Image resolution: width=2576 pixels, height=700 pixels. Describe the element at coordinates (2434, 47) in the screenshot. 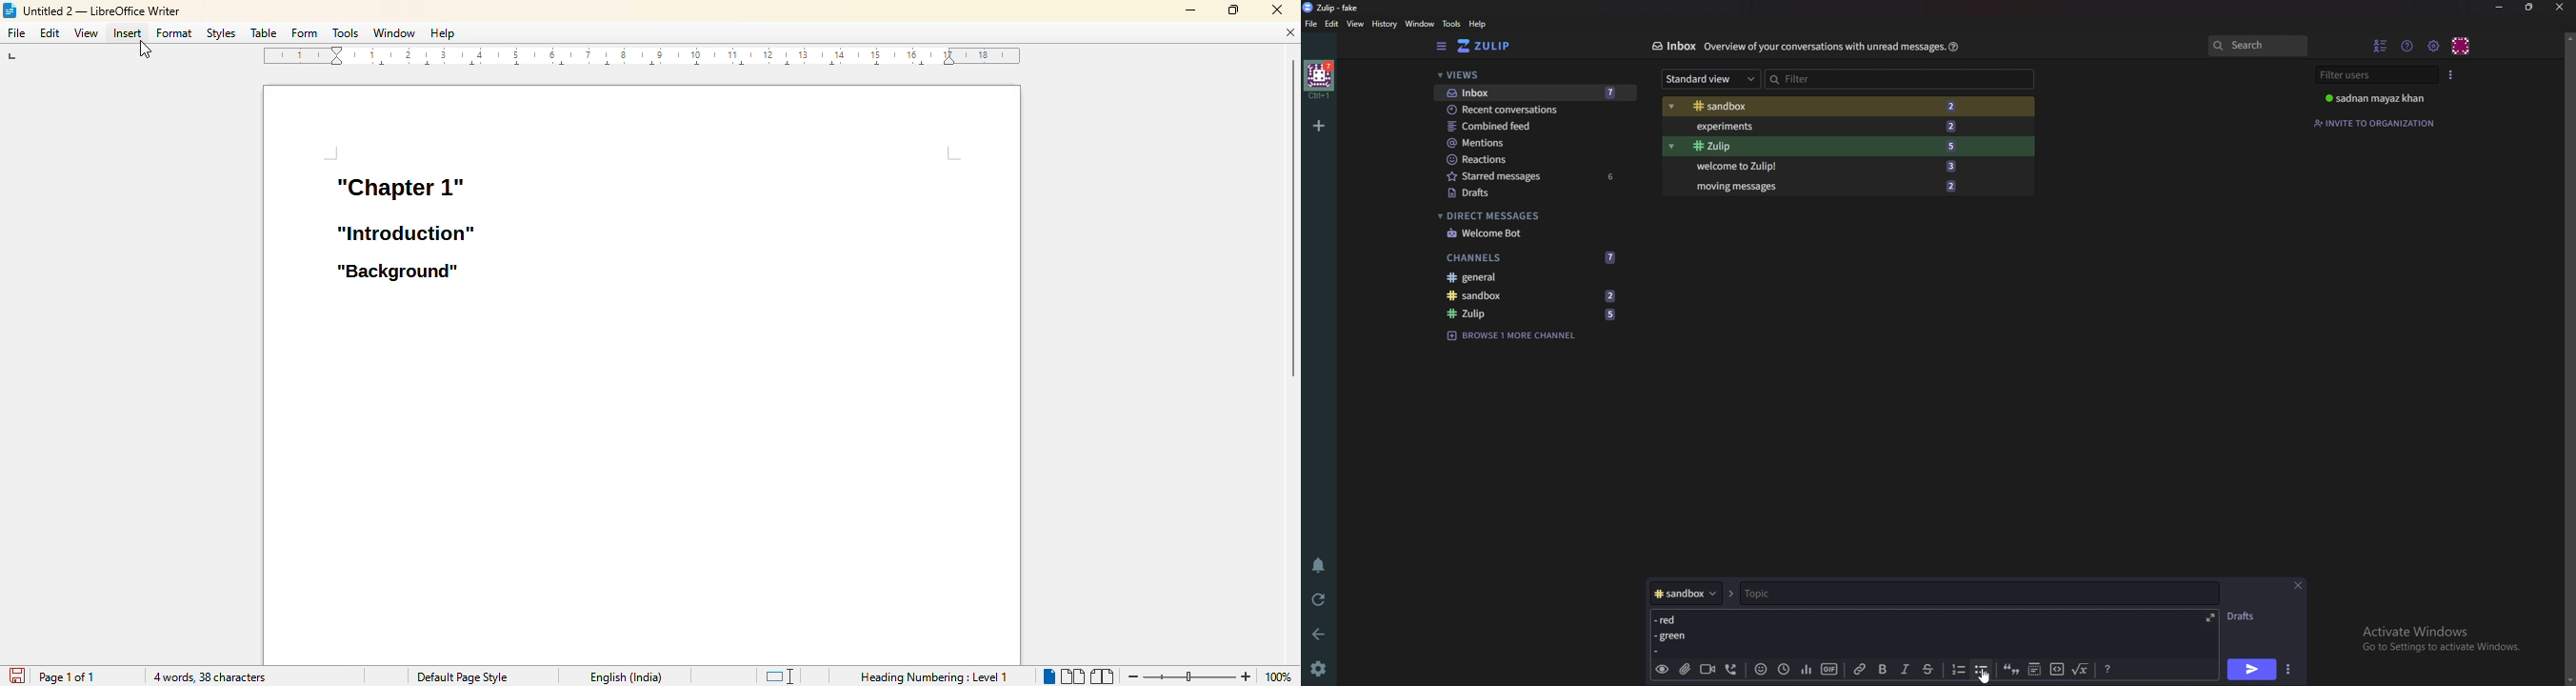

I see `Main menu` at that location.